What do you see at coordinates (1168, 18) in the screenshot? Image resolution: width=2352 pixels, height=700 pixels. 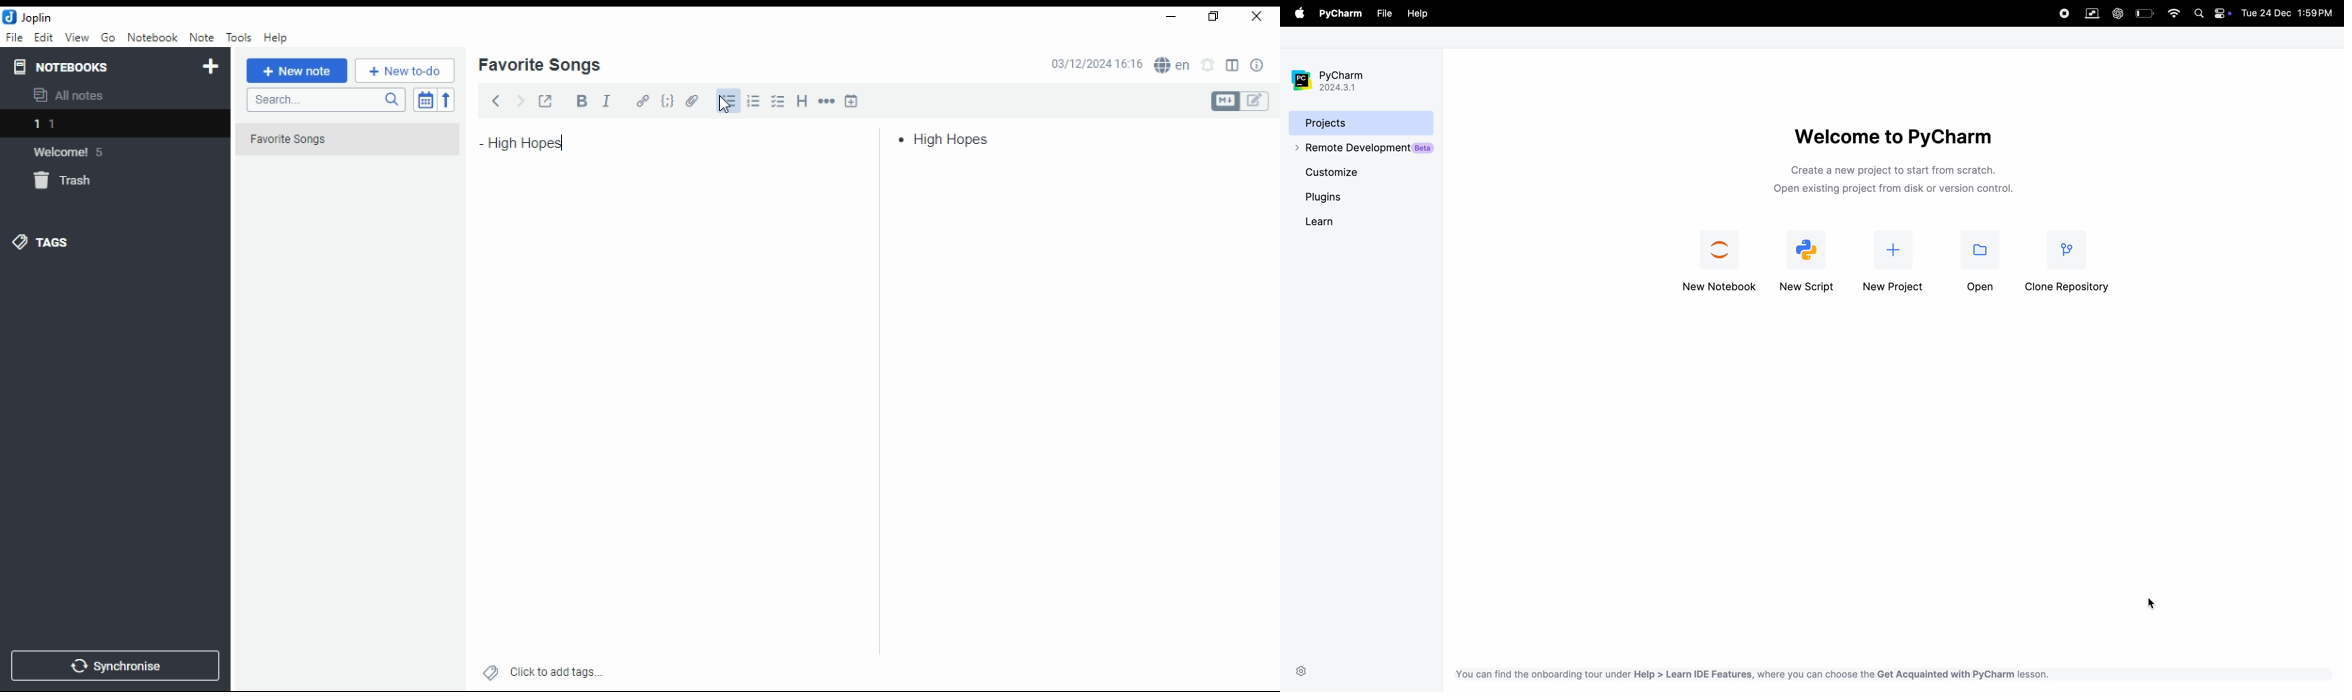 I see `minimize` at bounding box center [1168, 18].